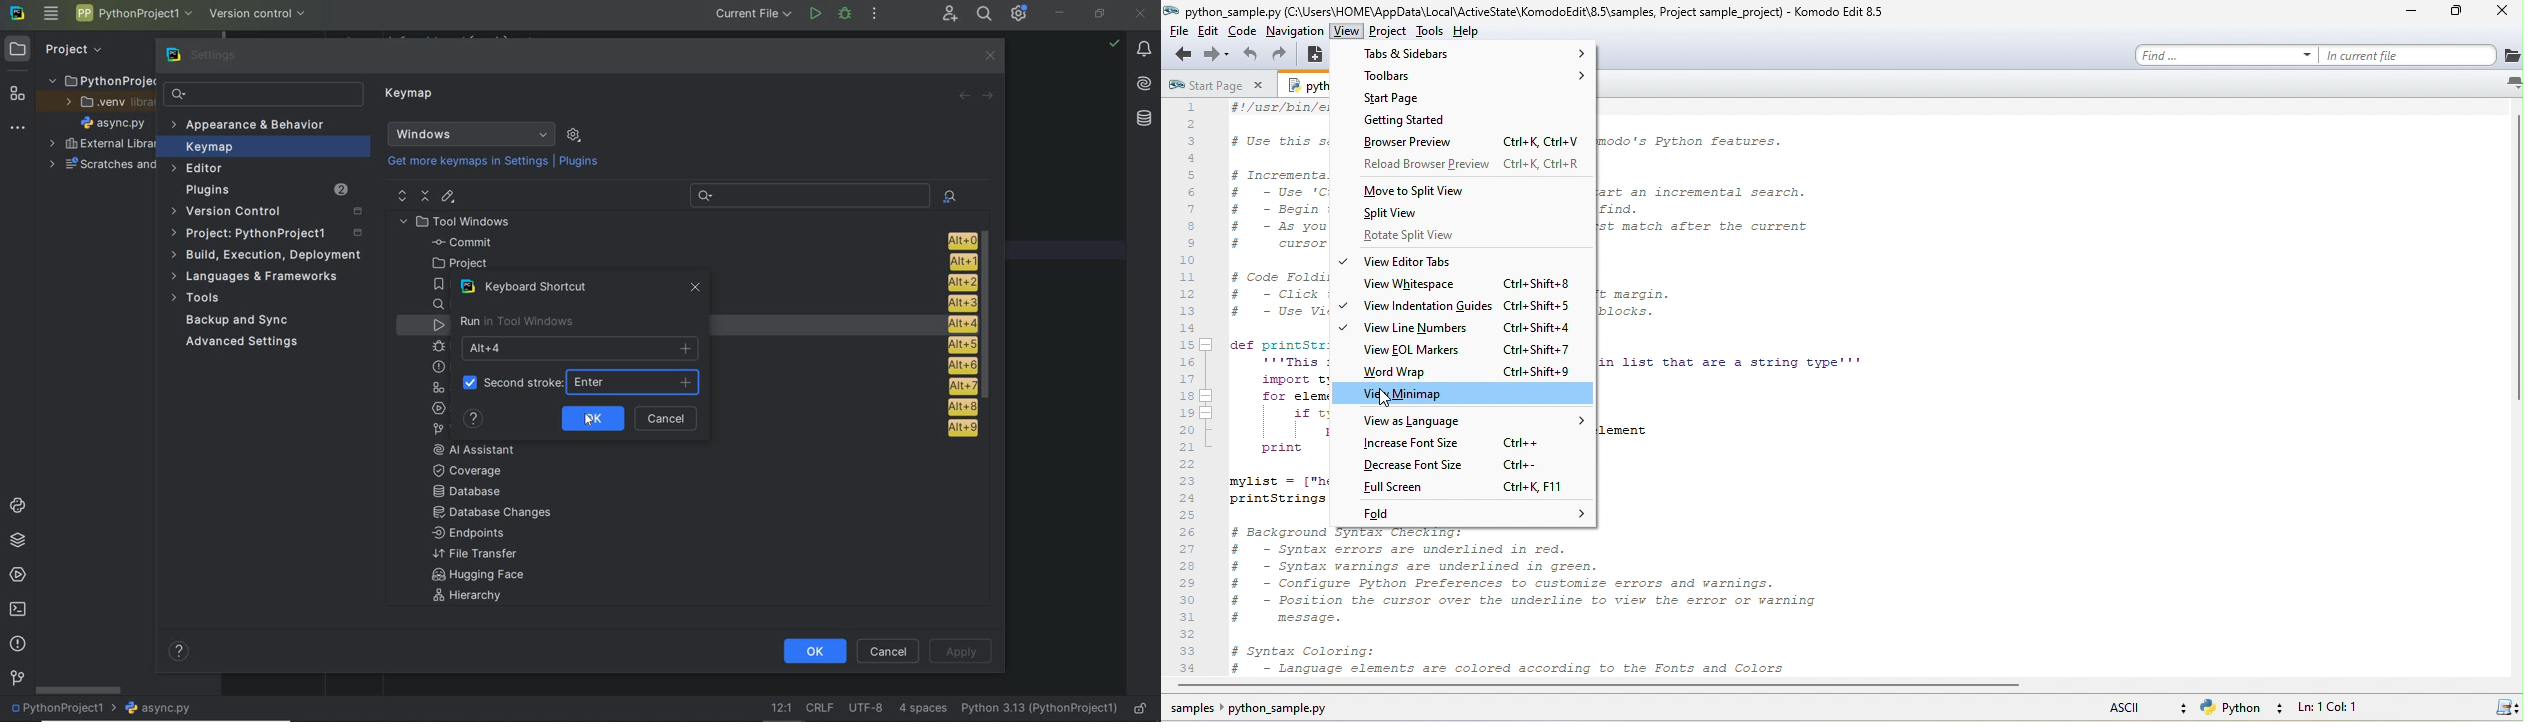 The width and height of the screenshot is (2548, 728). I want to click on .venv, so click(103, 102).